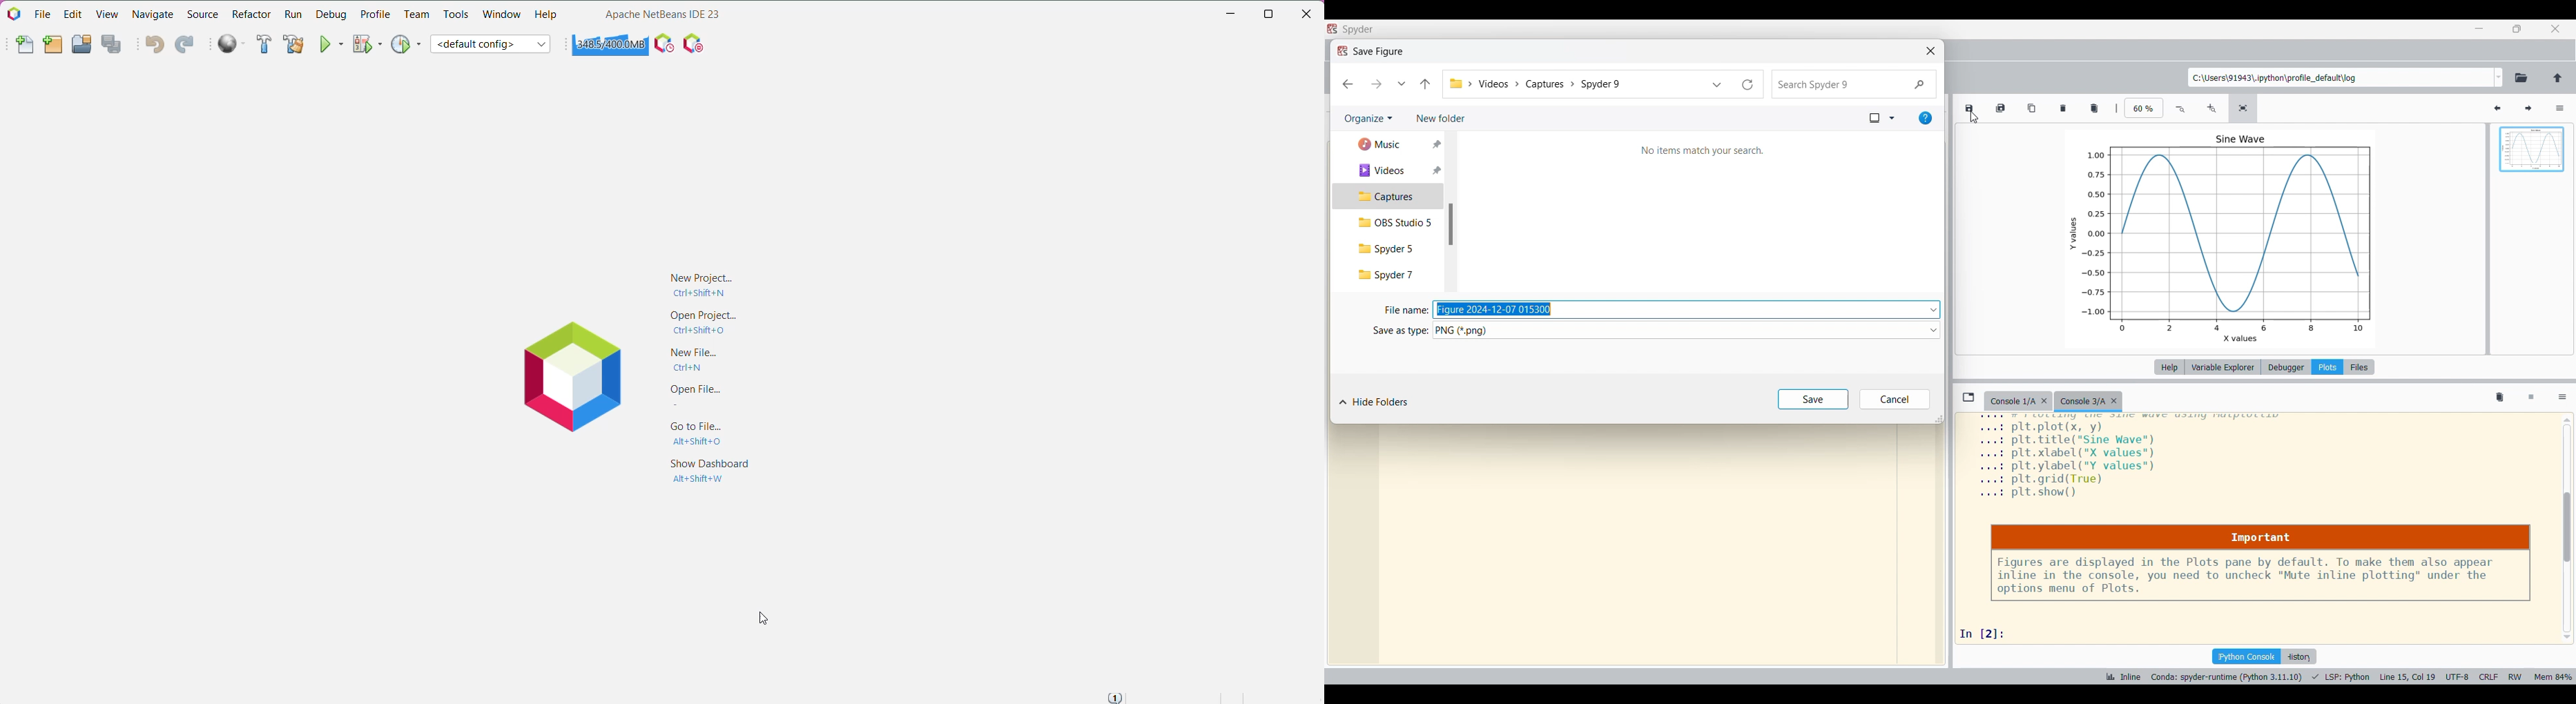  What do you see at coordinates (153, 46) in the screenshot?
I see `Undo` at bounding box center [153, 46].